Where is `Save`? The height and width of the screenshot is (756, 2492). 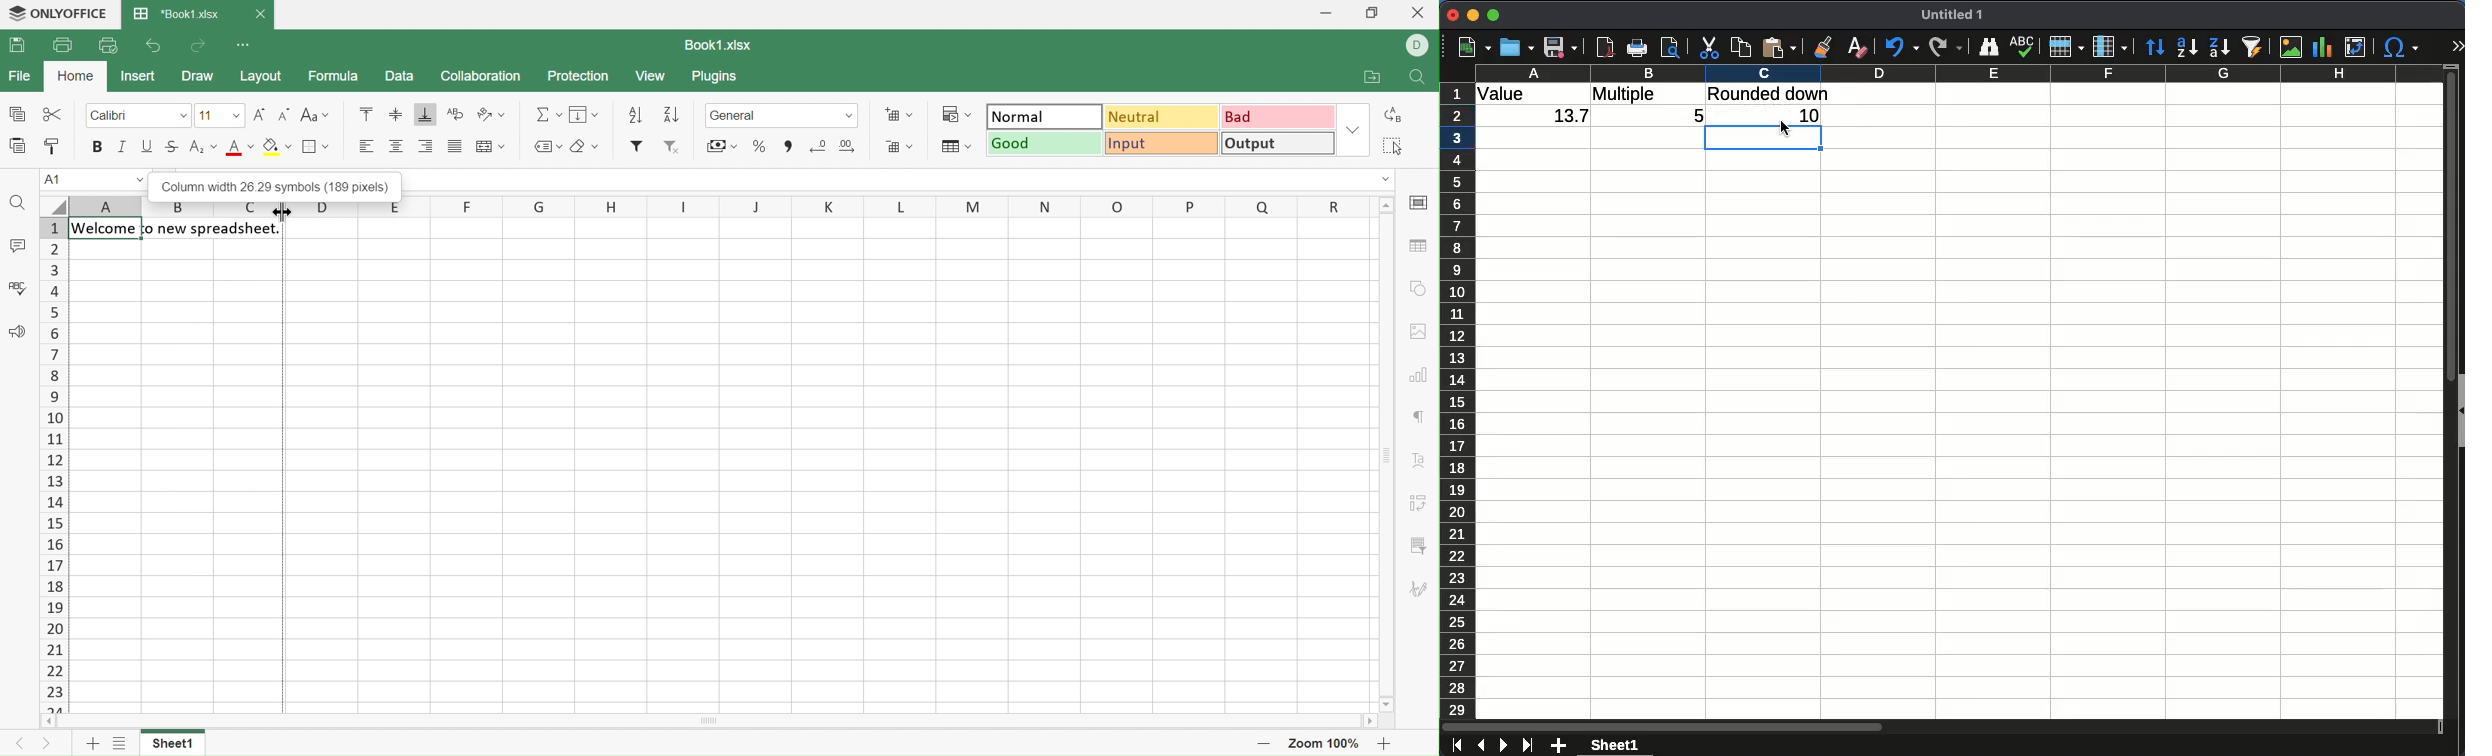
Save is located at coordinates (18, 47).